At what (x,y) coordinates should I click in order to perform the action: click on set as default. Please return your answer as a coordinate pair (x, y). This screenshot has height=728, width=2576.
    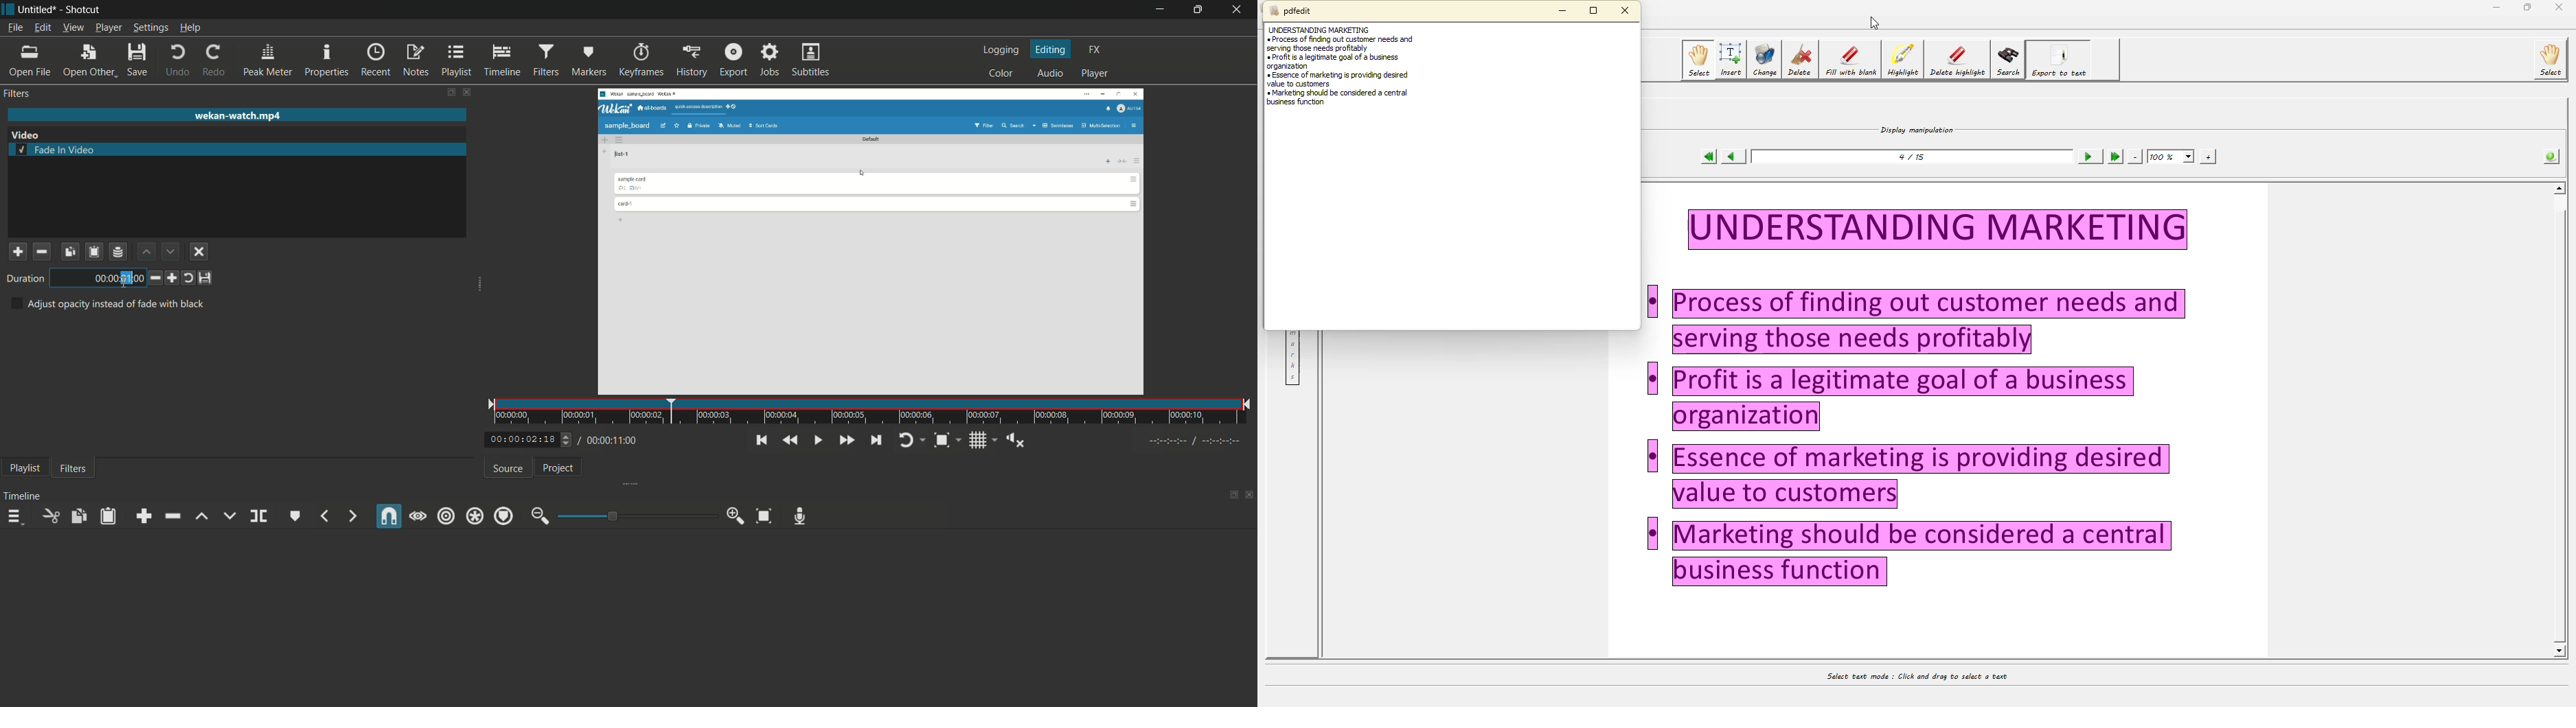
    Looking at the image, I should click on (206, 278).